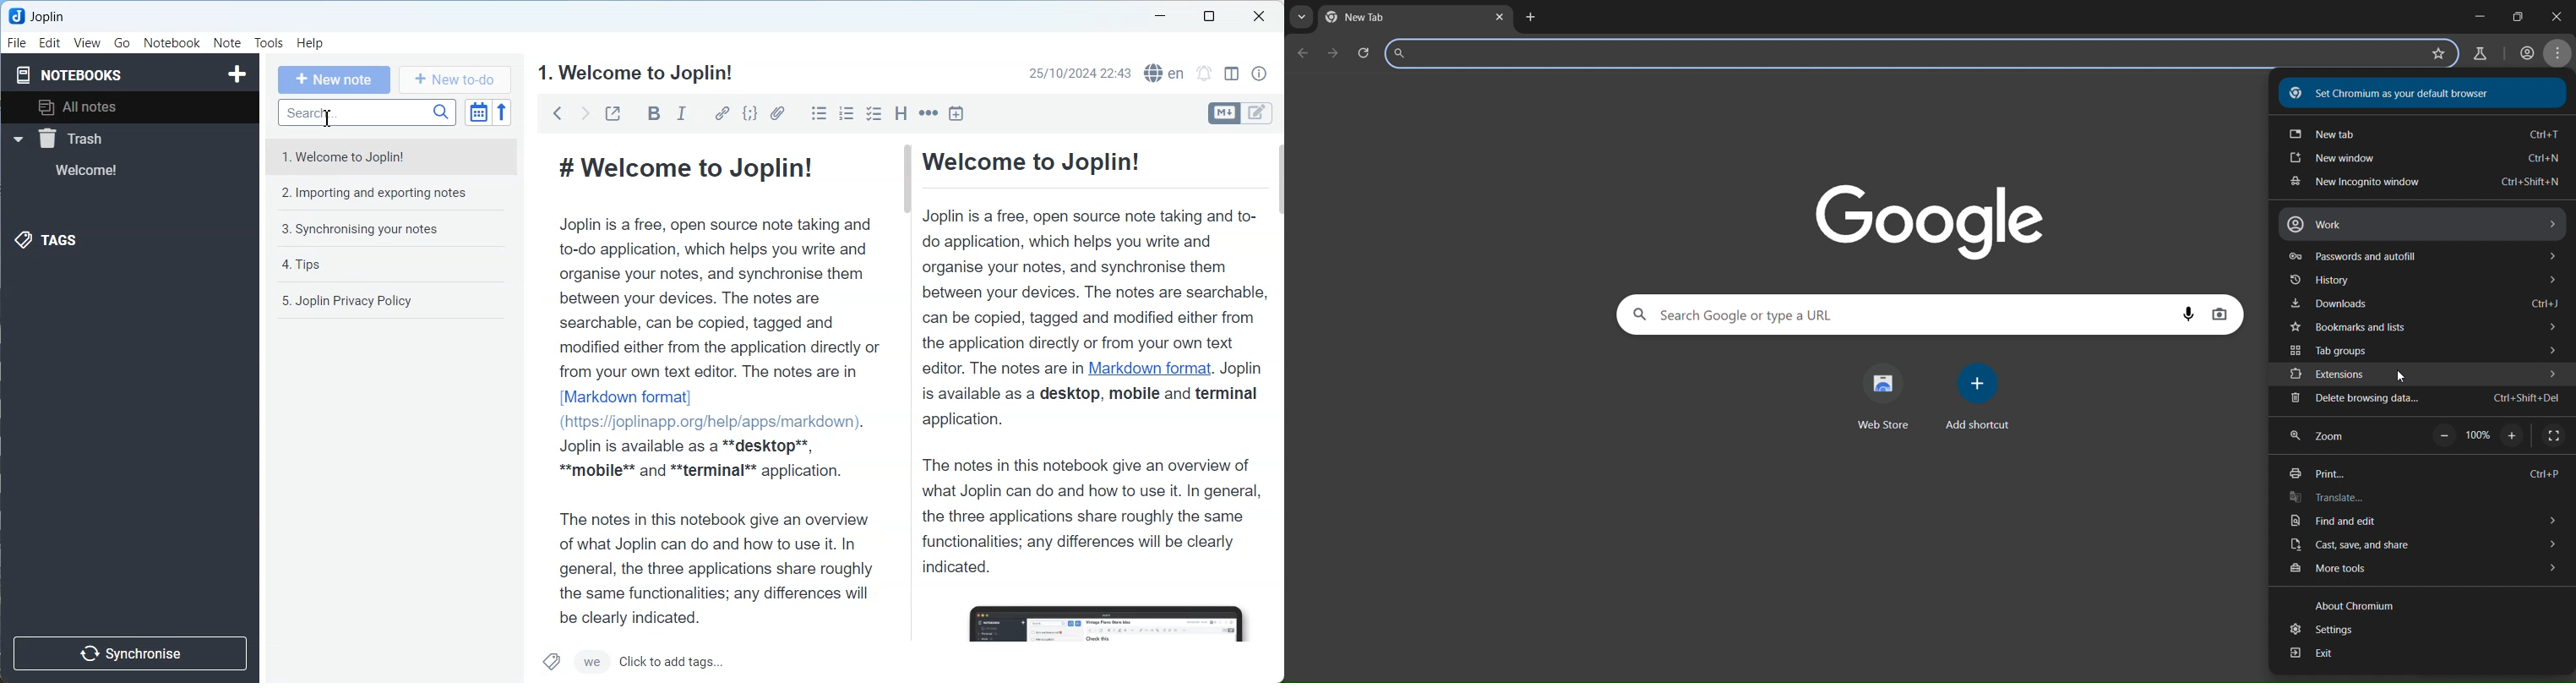 The width and height of the screenshot is (2576, 700). What do you see at coordinates (50, 17) in the screenshot?
I see `joplin ` at bounding box center [50, 17].